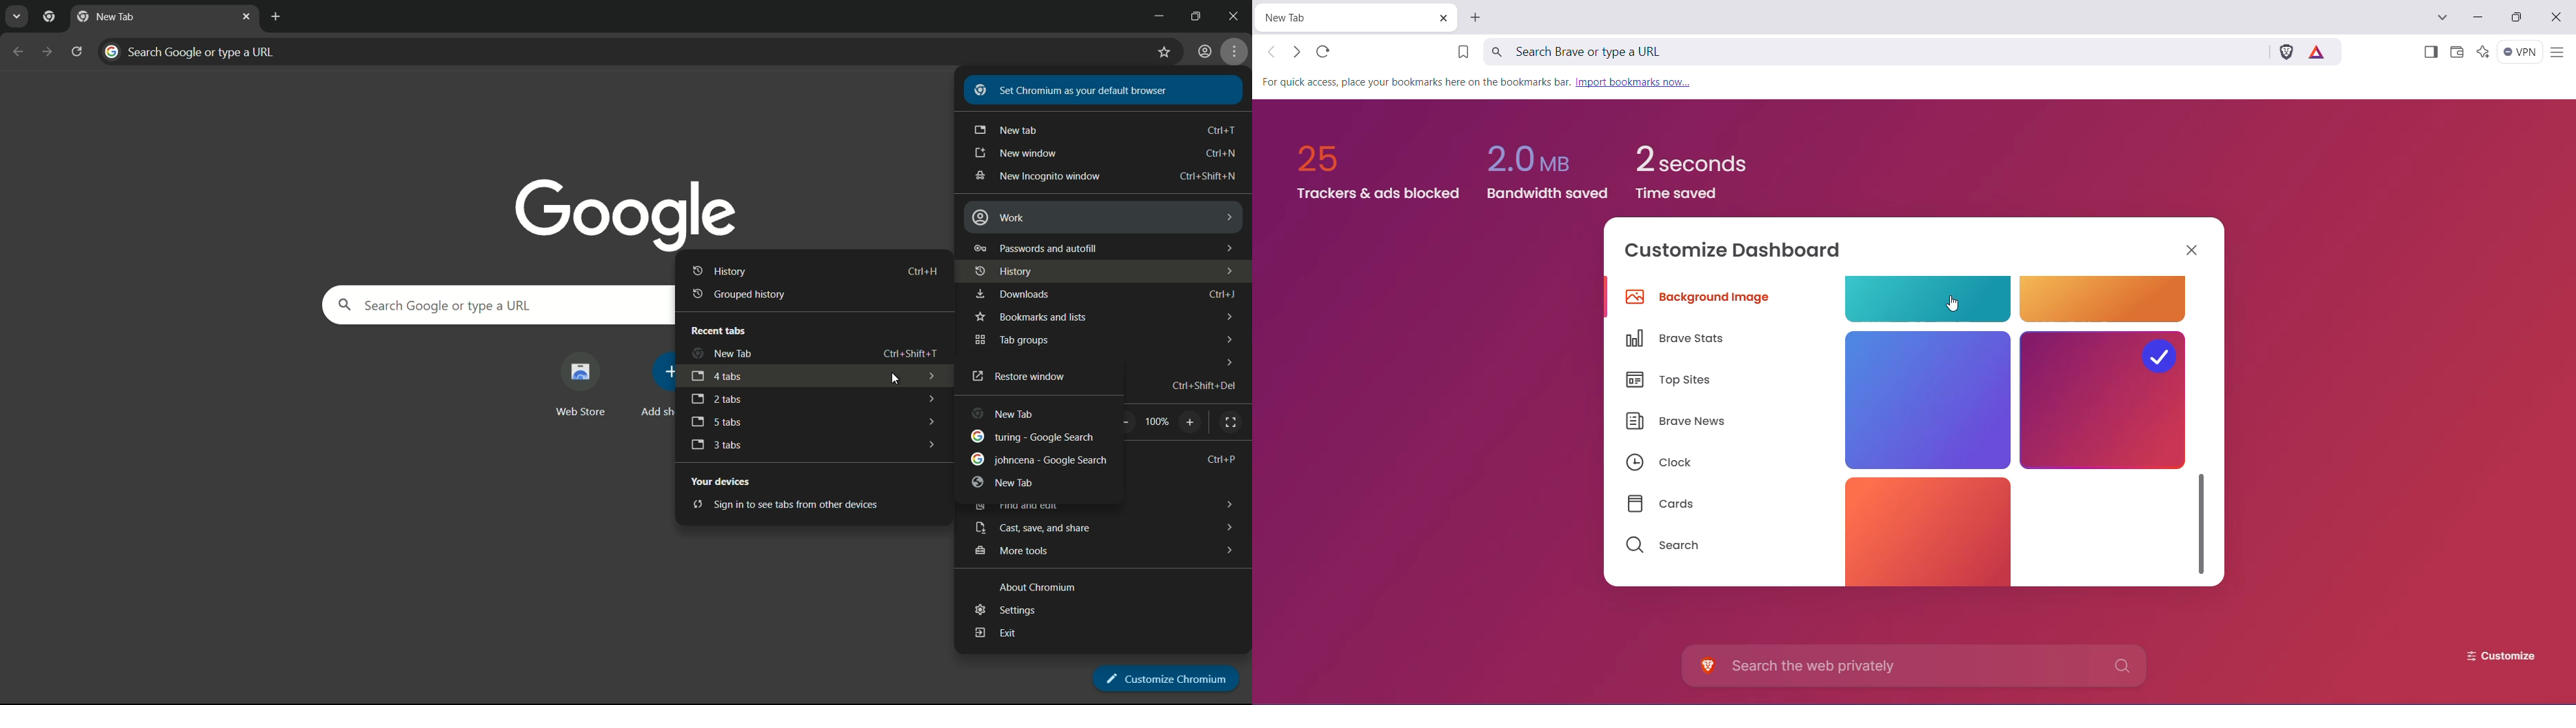 The image size is (2576, 728). What do you see at coordinates (1009, 131) in the screenshot?
I see `new tab` at bounding box center [1009, 131].